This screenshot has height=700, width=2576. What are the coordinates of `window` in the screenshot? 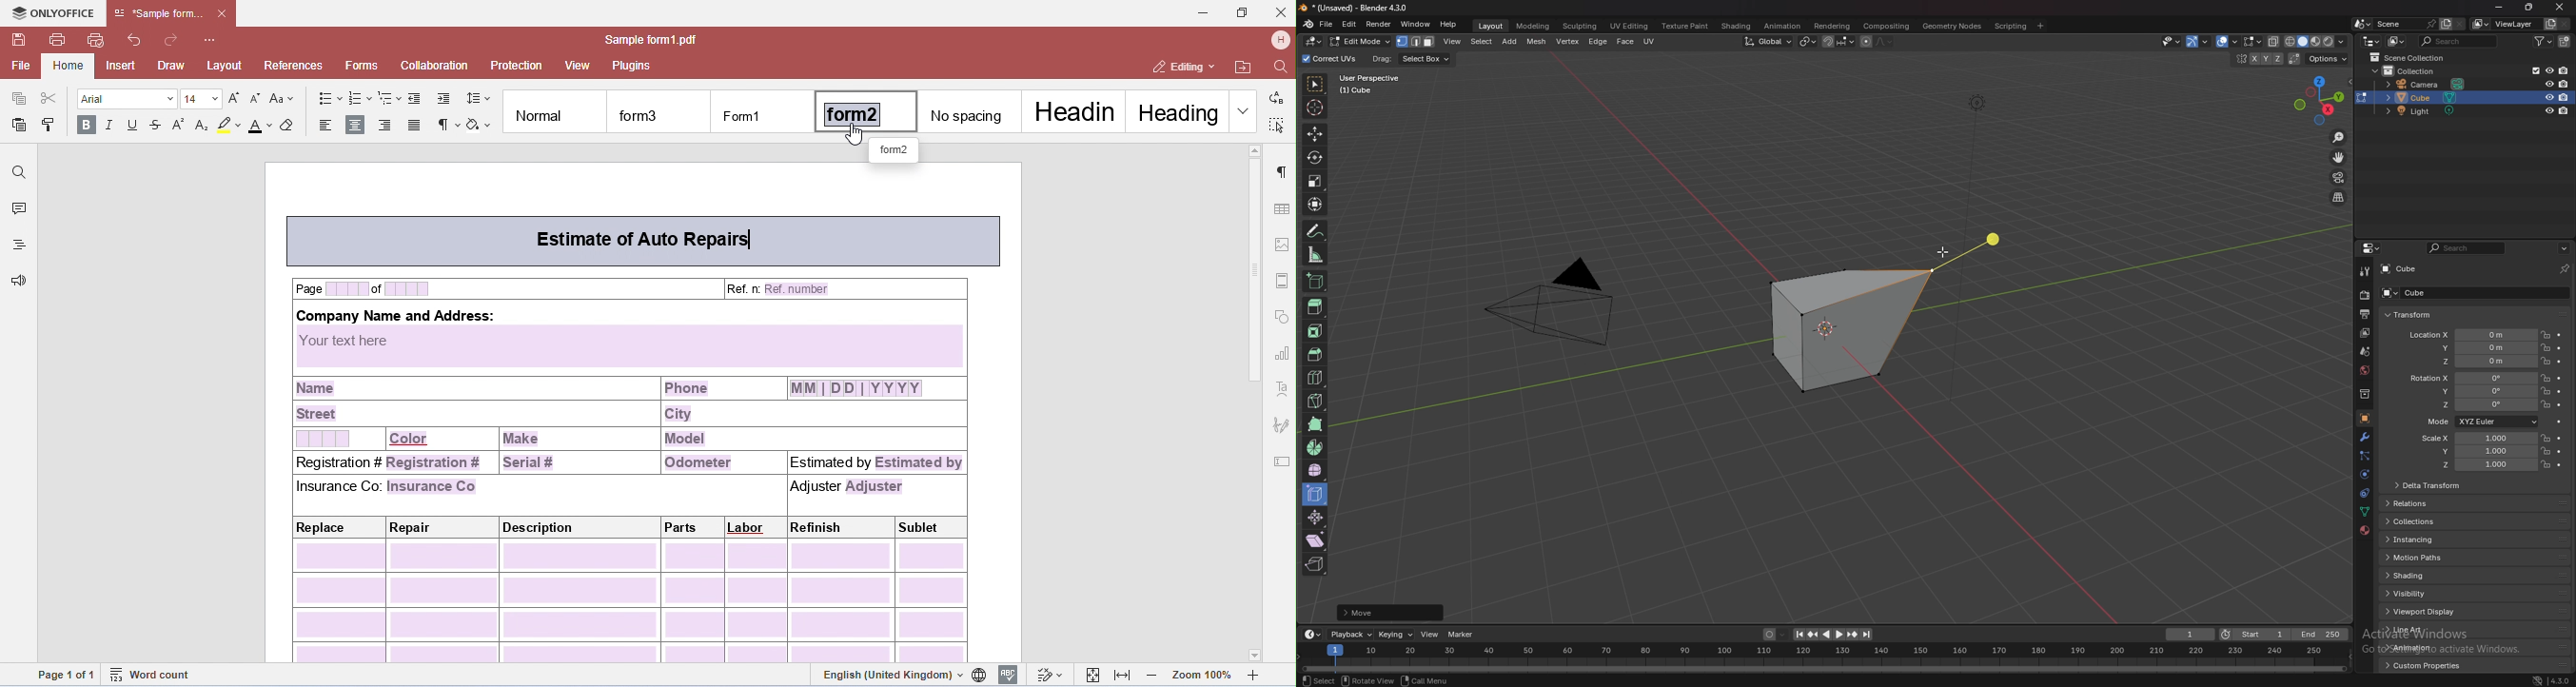 It's located at (1415, 24).